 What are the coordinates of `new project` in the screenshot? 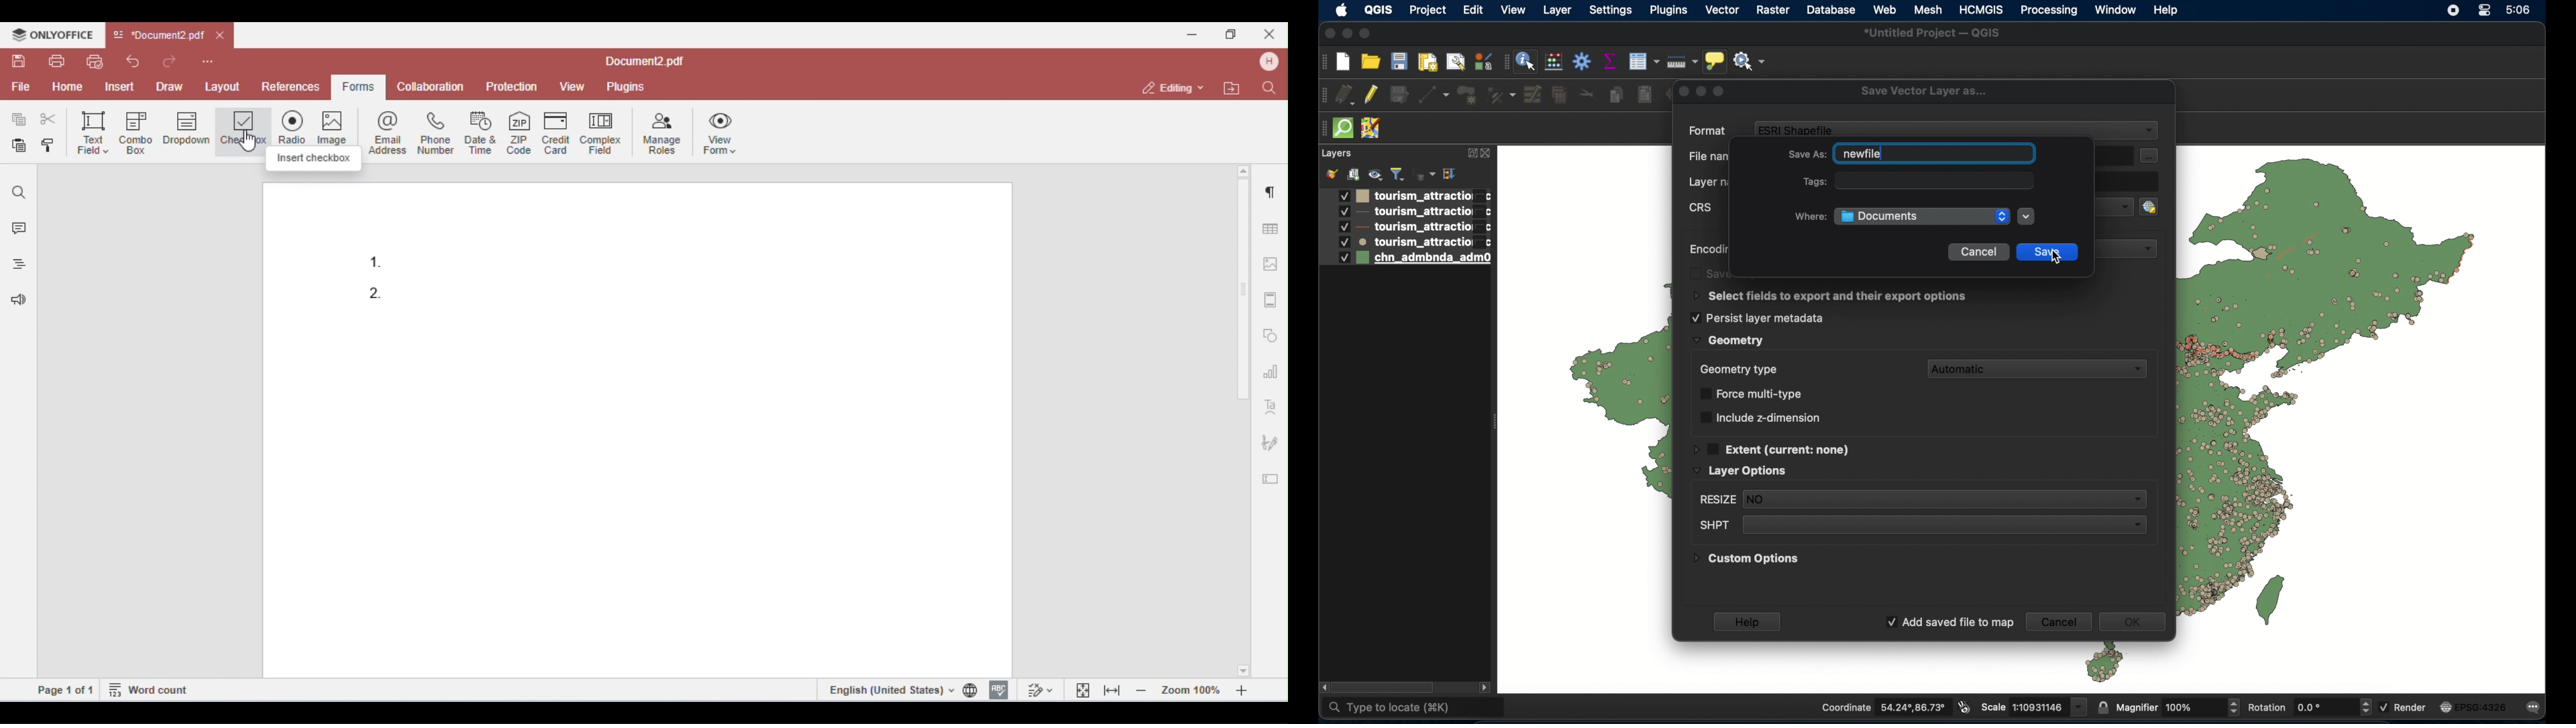 It's located at (1342, 62).